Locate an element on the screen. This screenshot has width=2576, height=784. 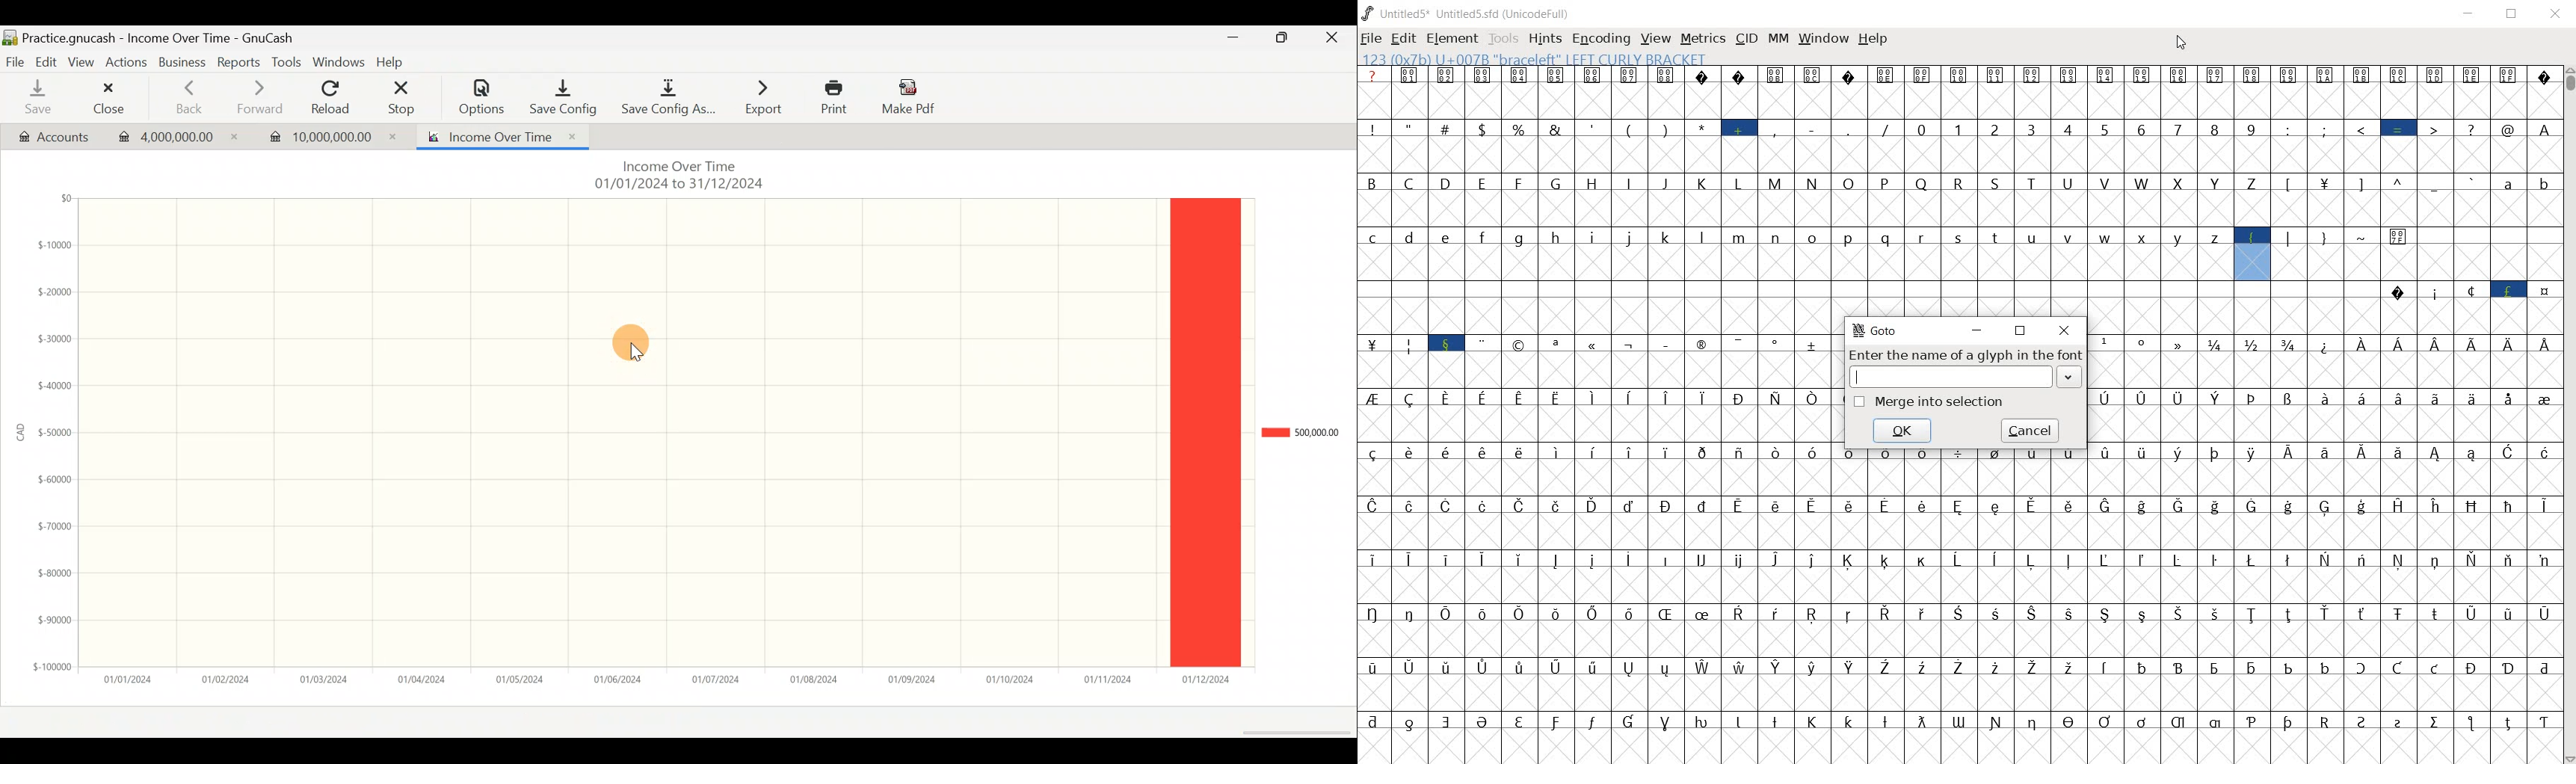
01/04/2024 is located at coordinates (423, 679).